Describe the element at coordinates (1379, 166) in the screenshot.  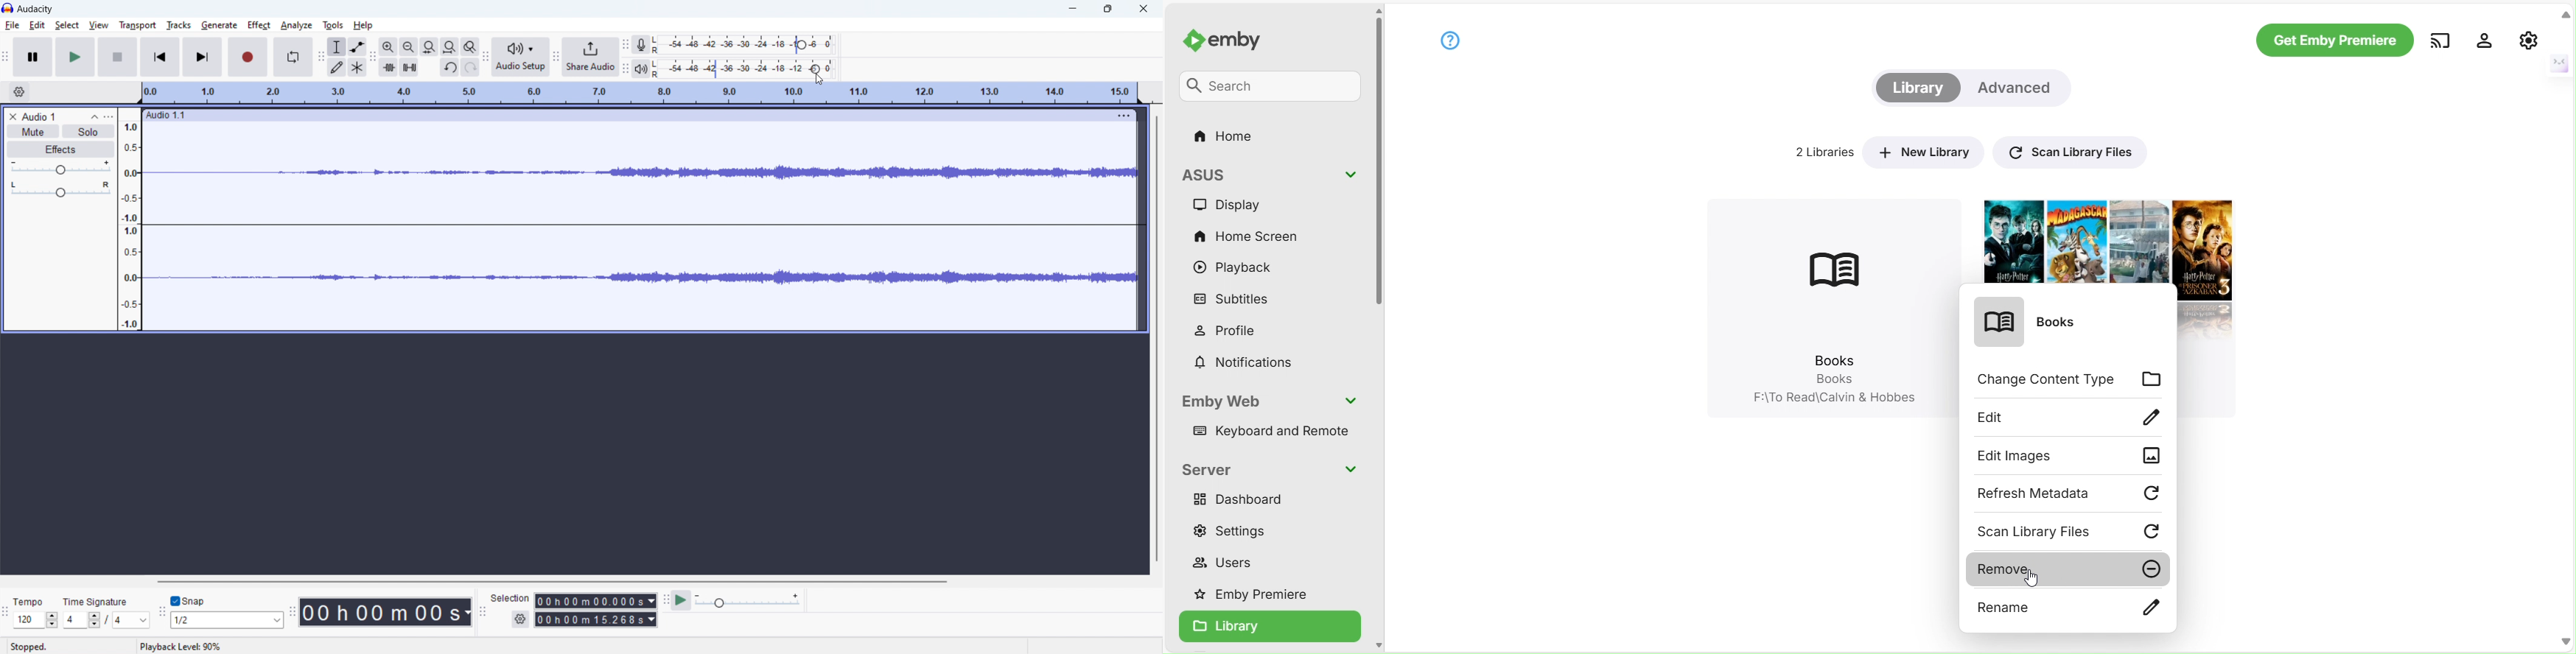
I see `Vertical Scroll Bar` at that location.